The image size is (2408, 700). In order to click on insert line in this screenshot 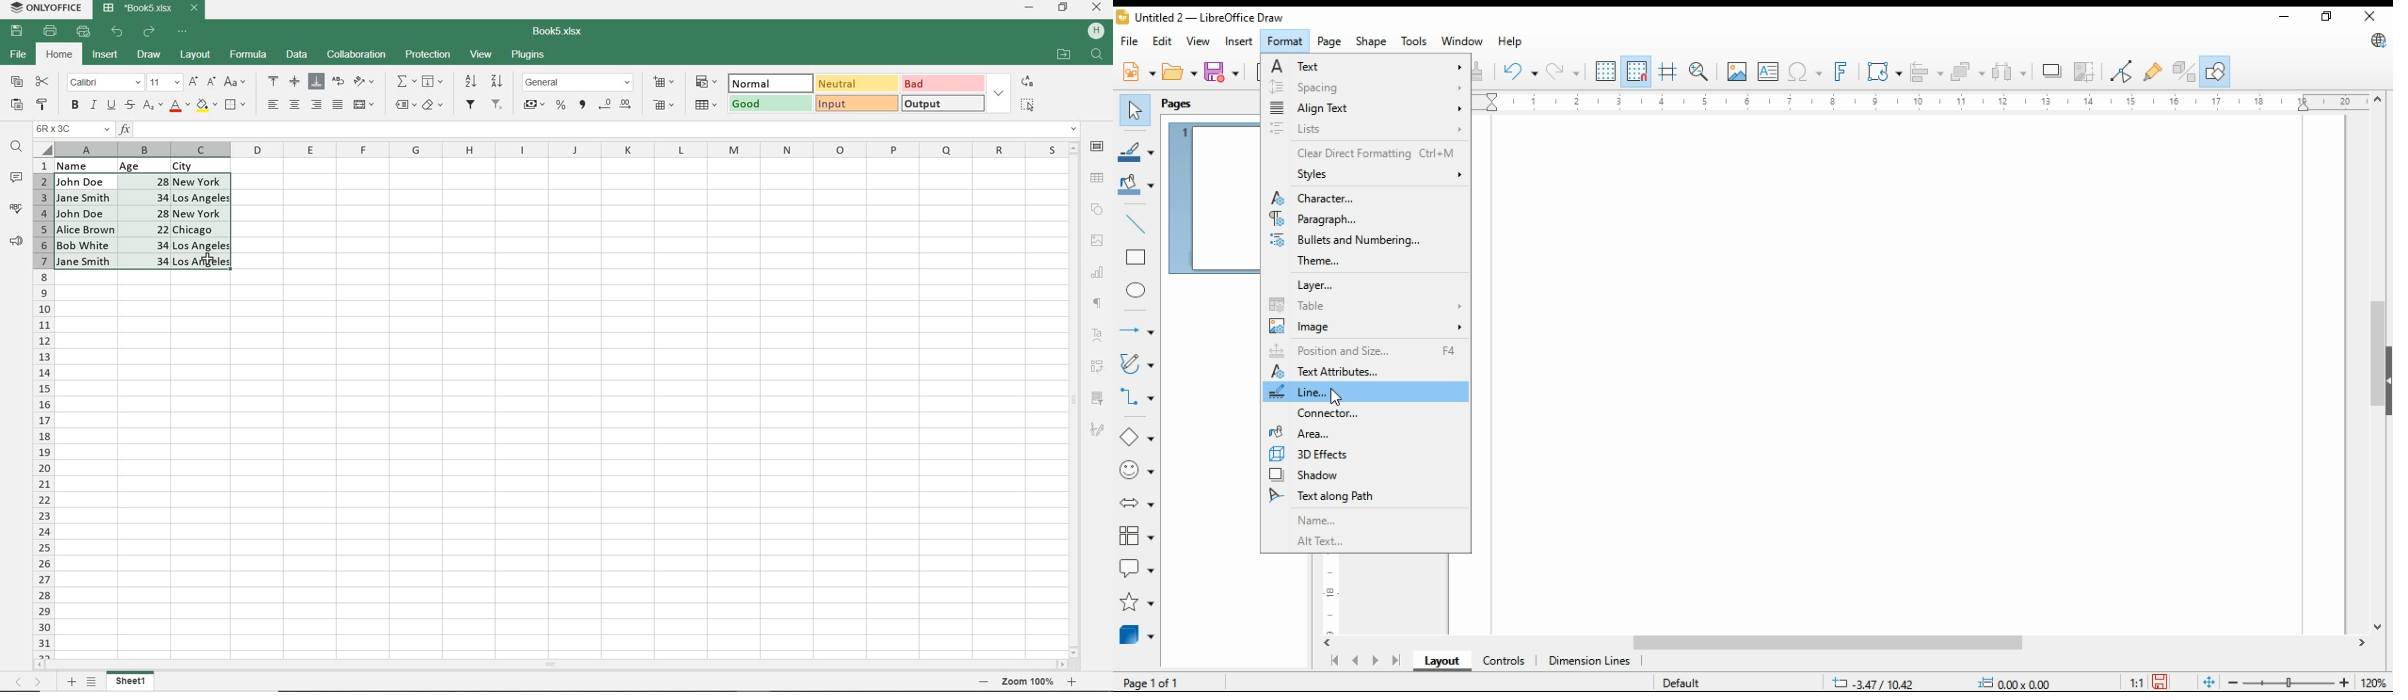, I will do `click(1137, 224)`.